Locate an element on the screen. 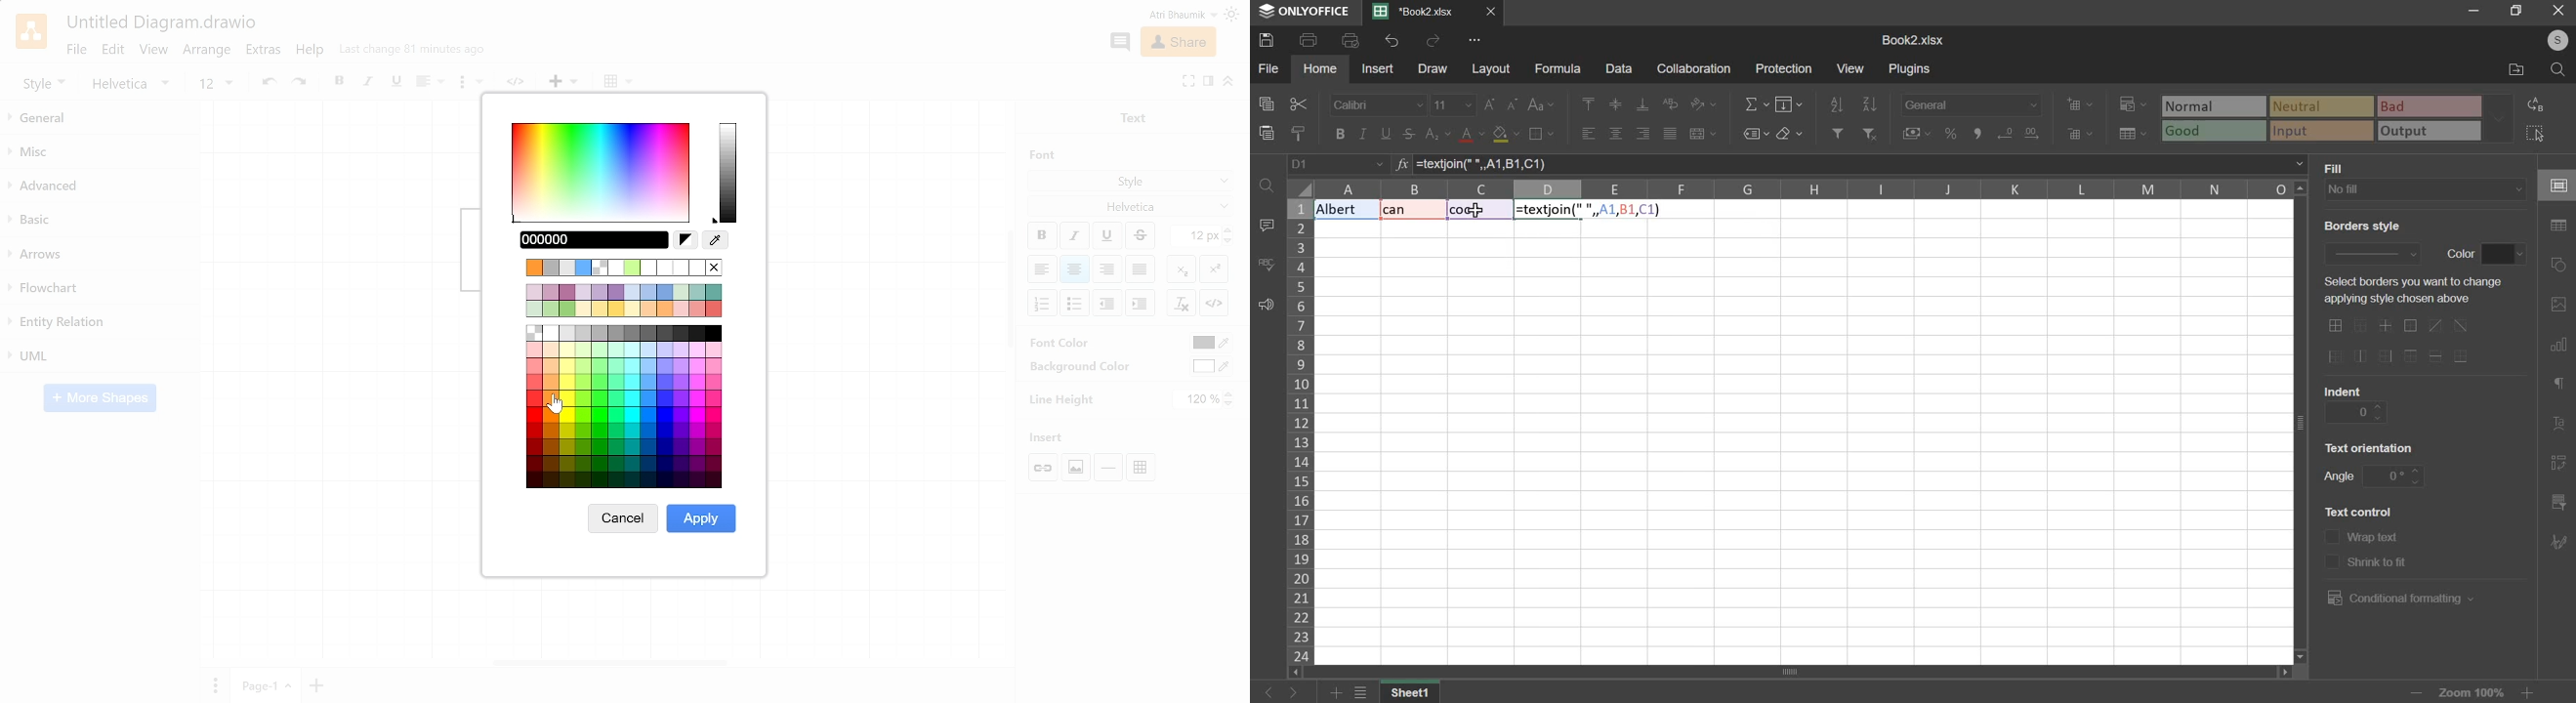 This screenshot has height=728, width=2576. Line is located at coordinates (1108, 468).